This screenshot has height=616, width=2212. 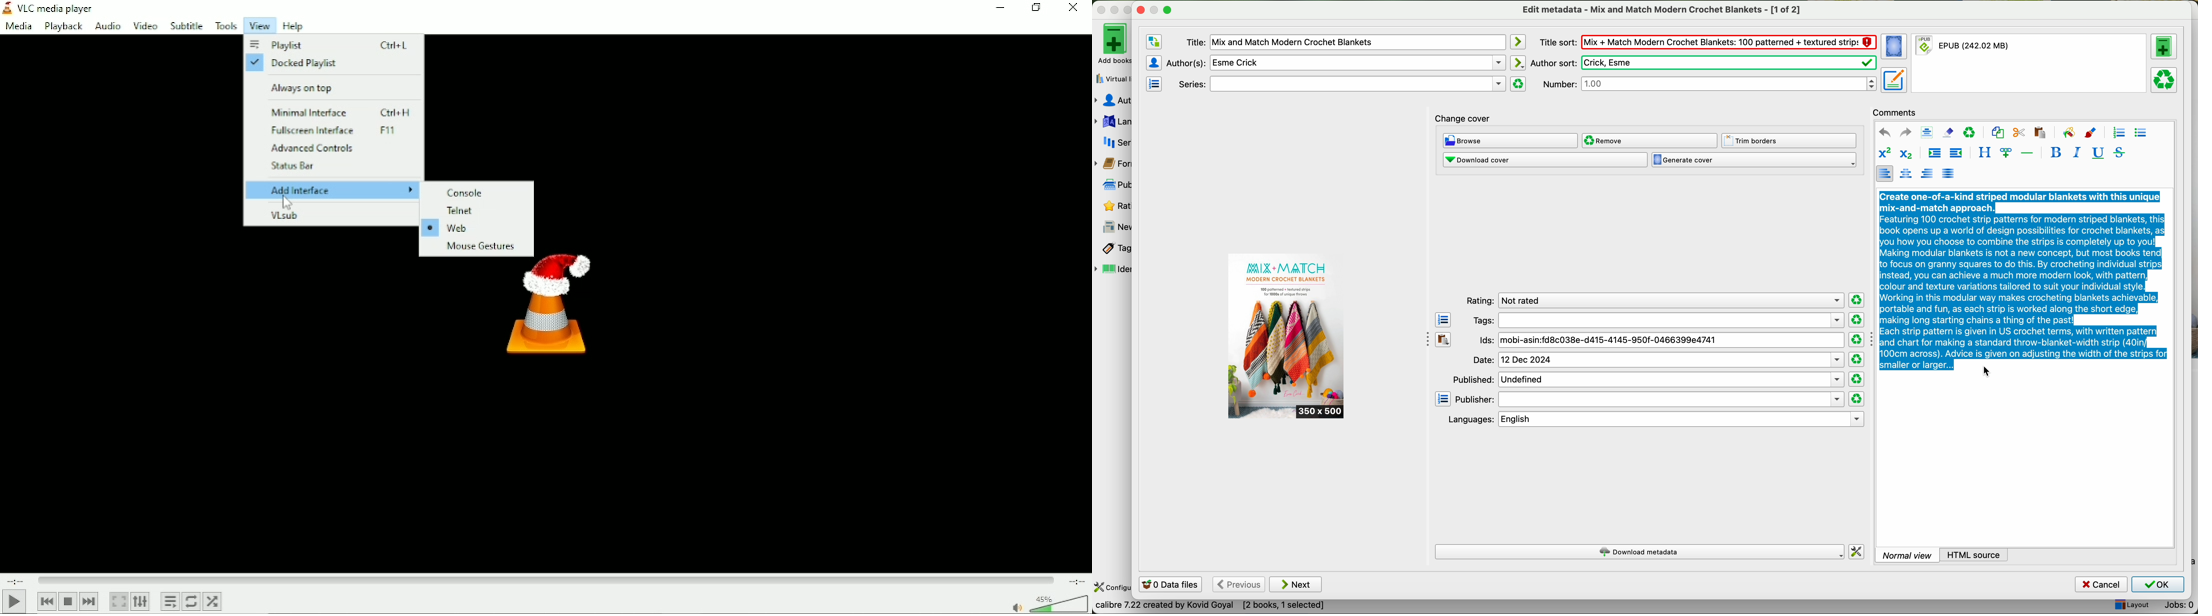 What do you see at coordinates (1858, 379) in the screenshot?
I see `clear rating` at bounding box center [1858, 379].